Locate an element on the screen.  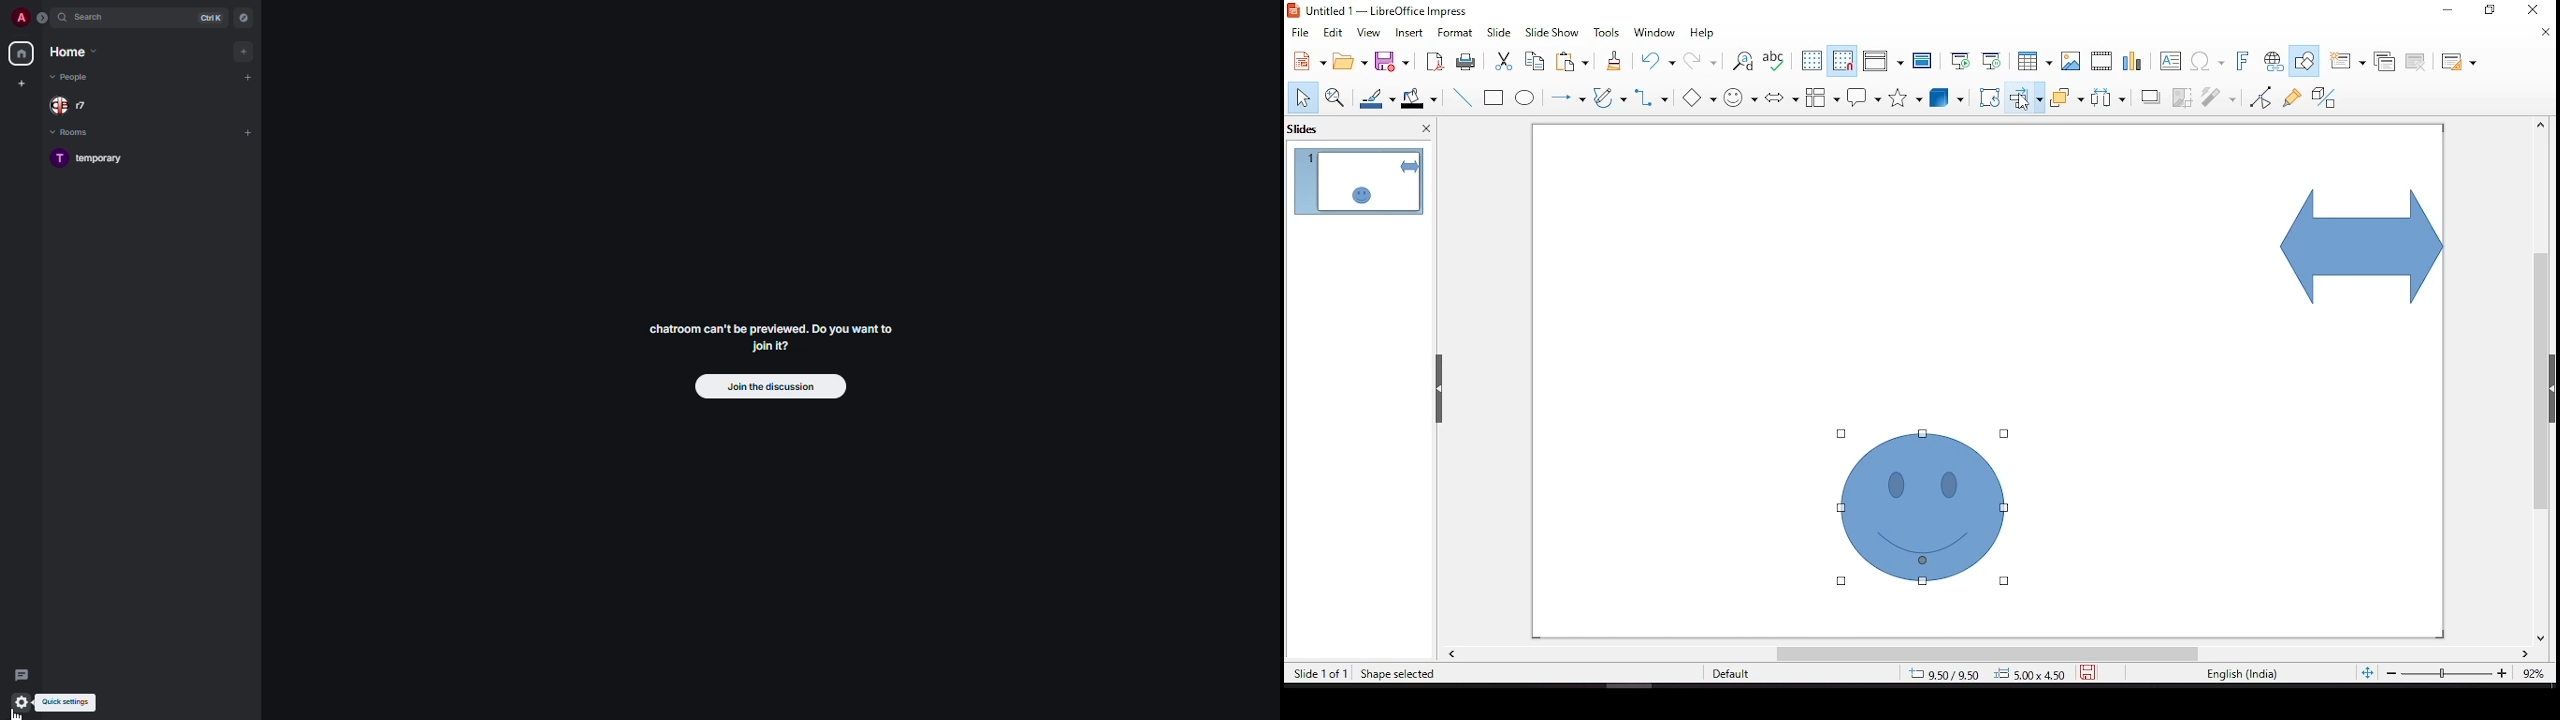
scroll bar is located at coordinates (2547, 381).